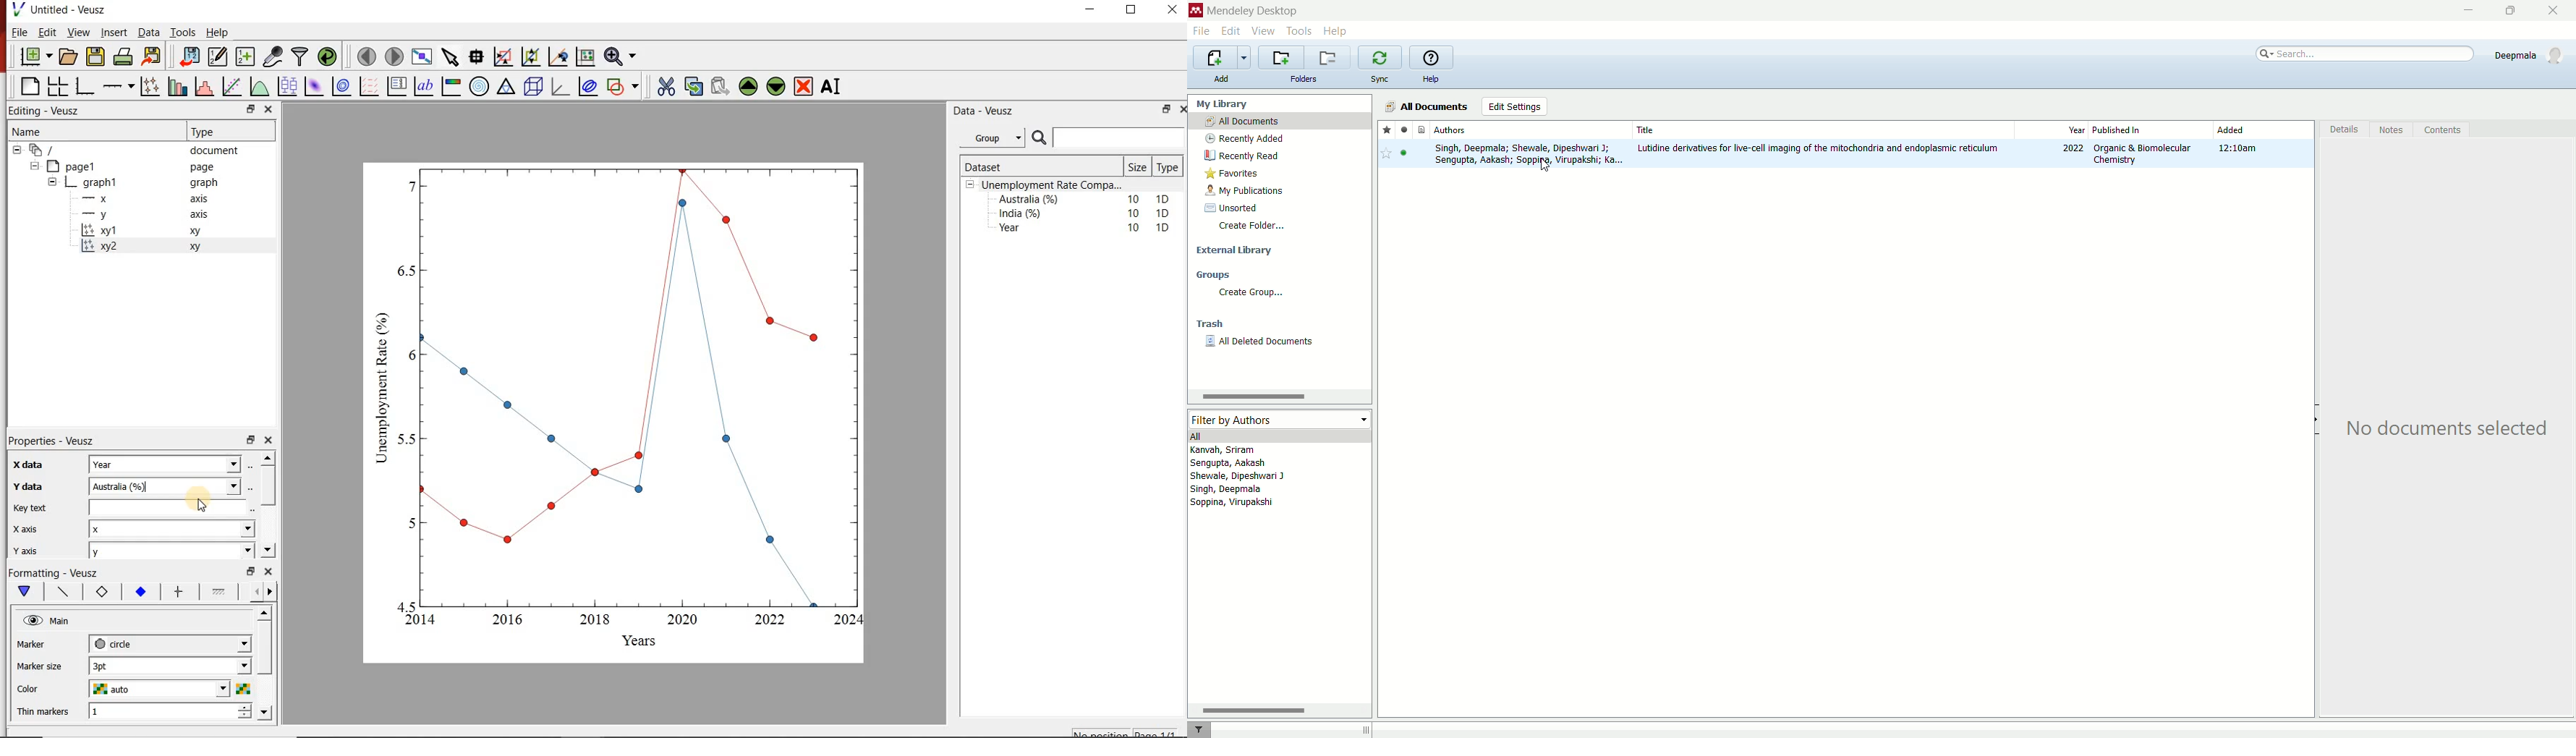 This screenshot has height=756, width=2576. I want to click on year, so click(2076, 131).